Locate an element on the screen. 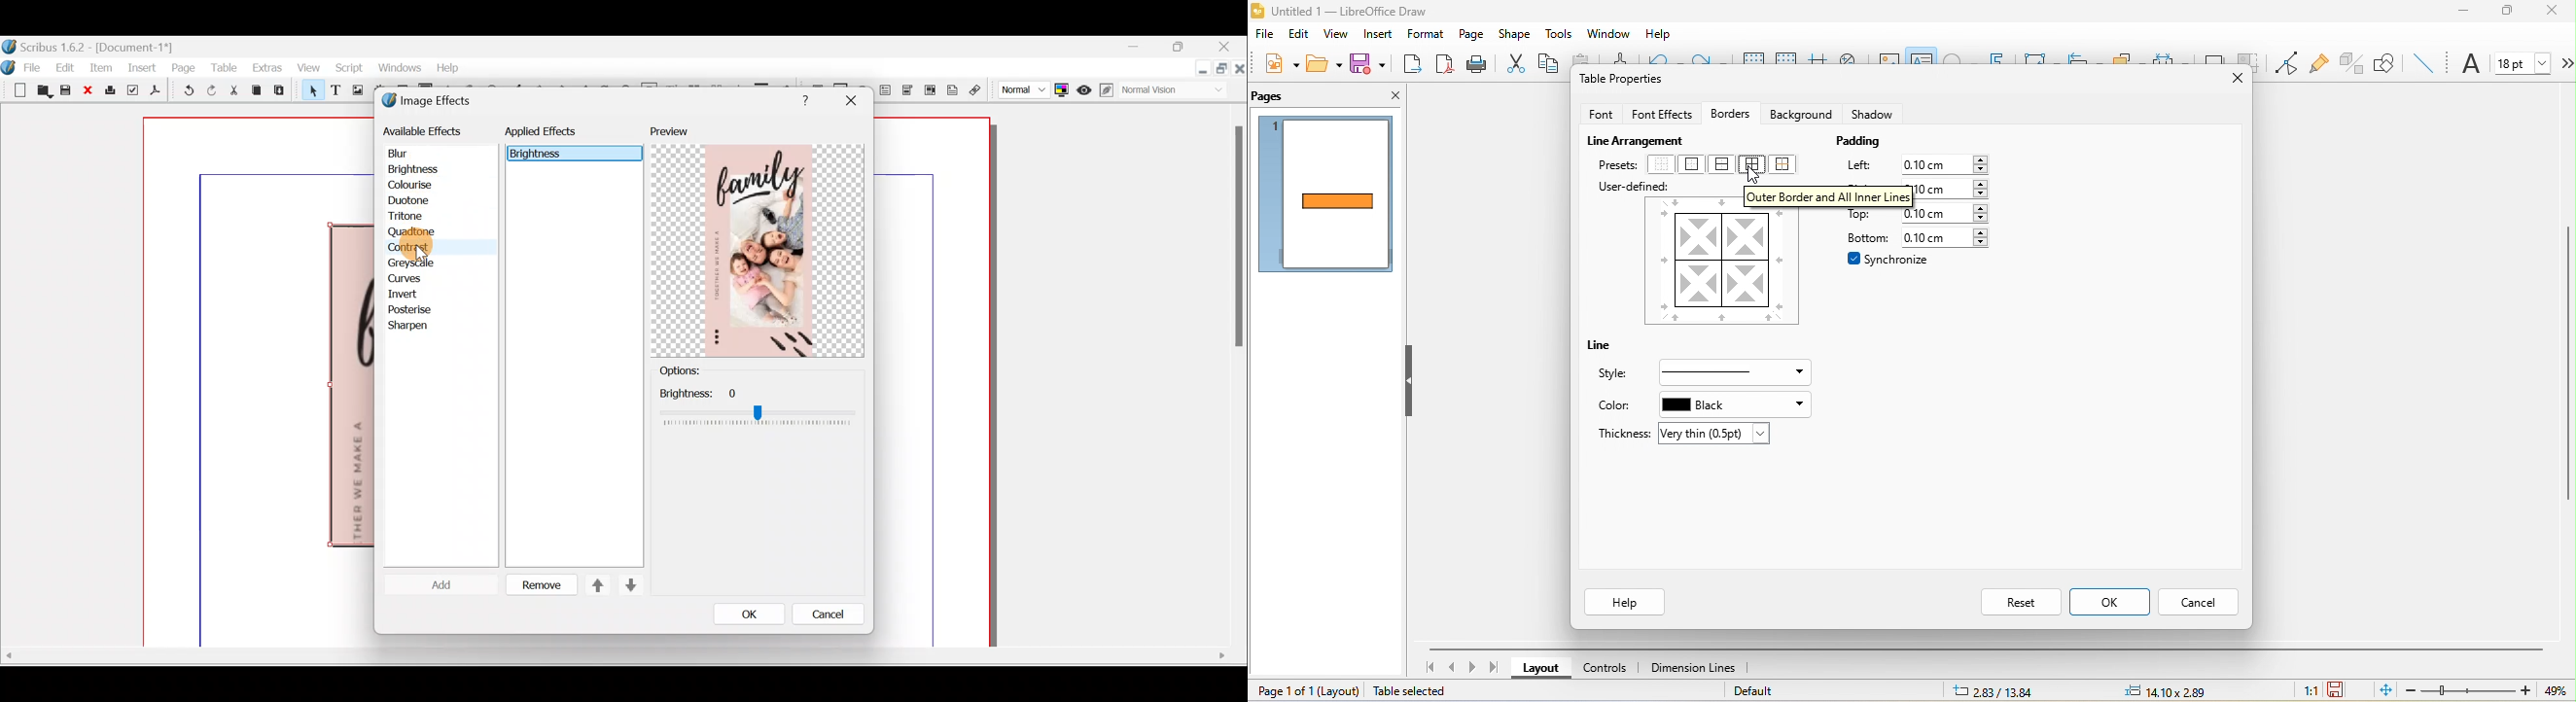  Windows is located at coordinates (396, 68).